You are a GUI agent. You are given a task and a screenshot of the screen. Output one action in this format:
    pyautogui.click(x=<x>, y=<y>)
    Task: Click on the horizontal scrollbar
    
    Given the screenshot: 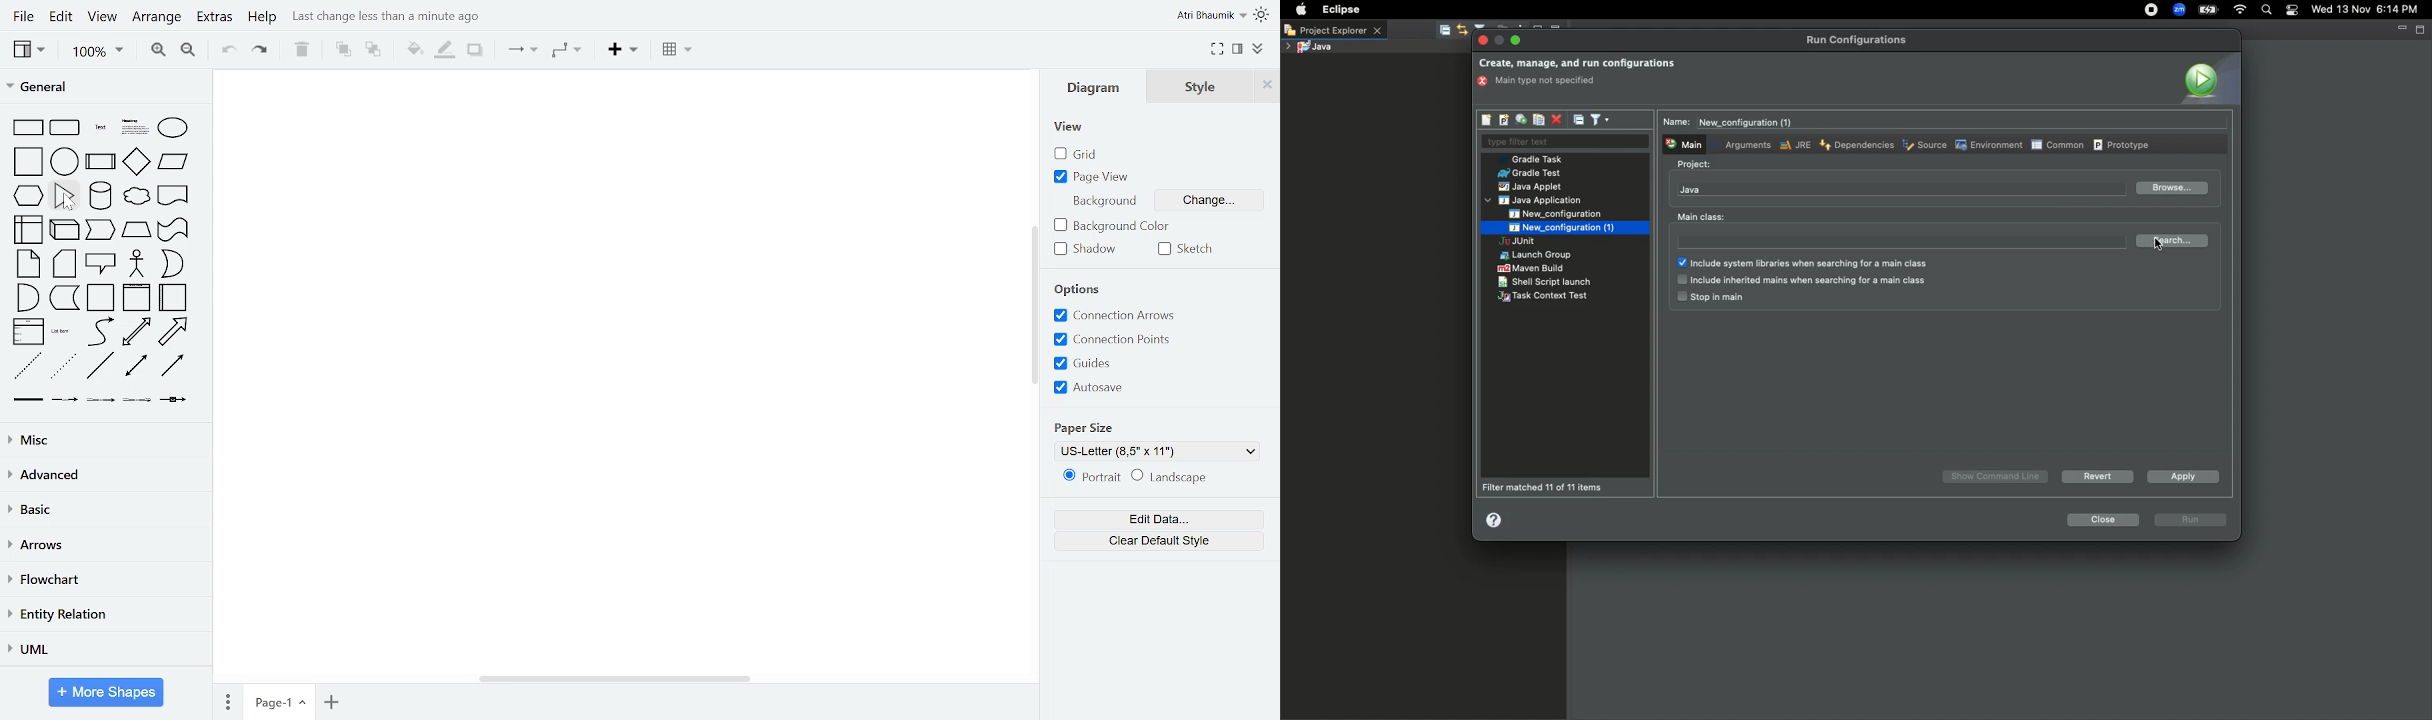 What is the action you would take?
    pyautogui.click(x=614, y=679)
    